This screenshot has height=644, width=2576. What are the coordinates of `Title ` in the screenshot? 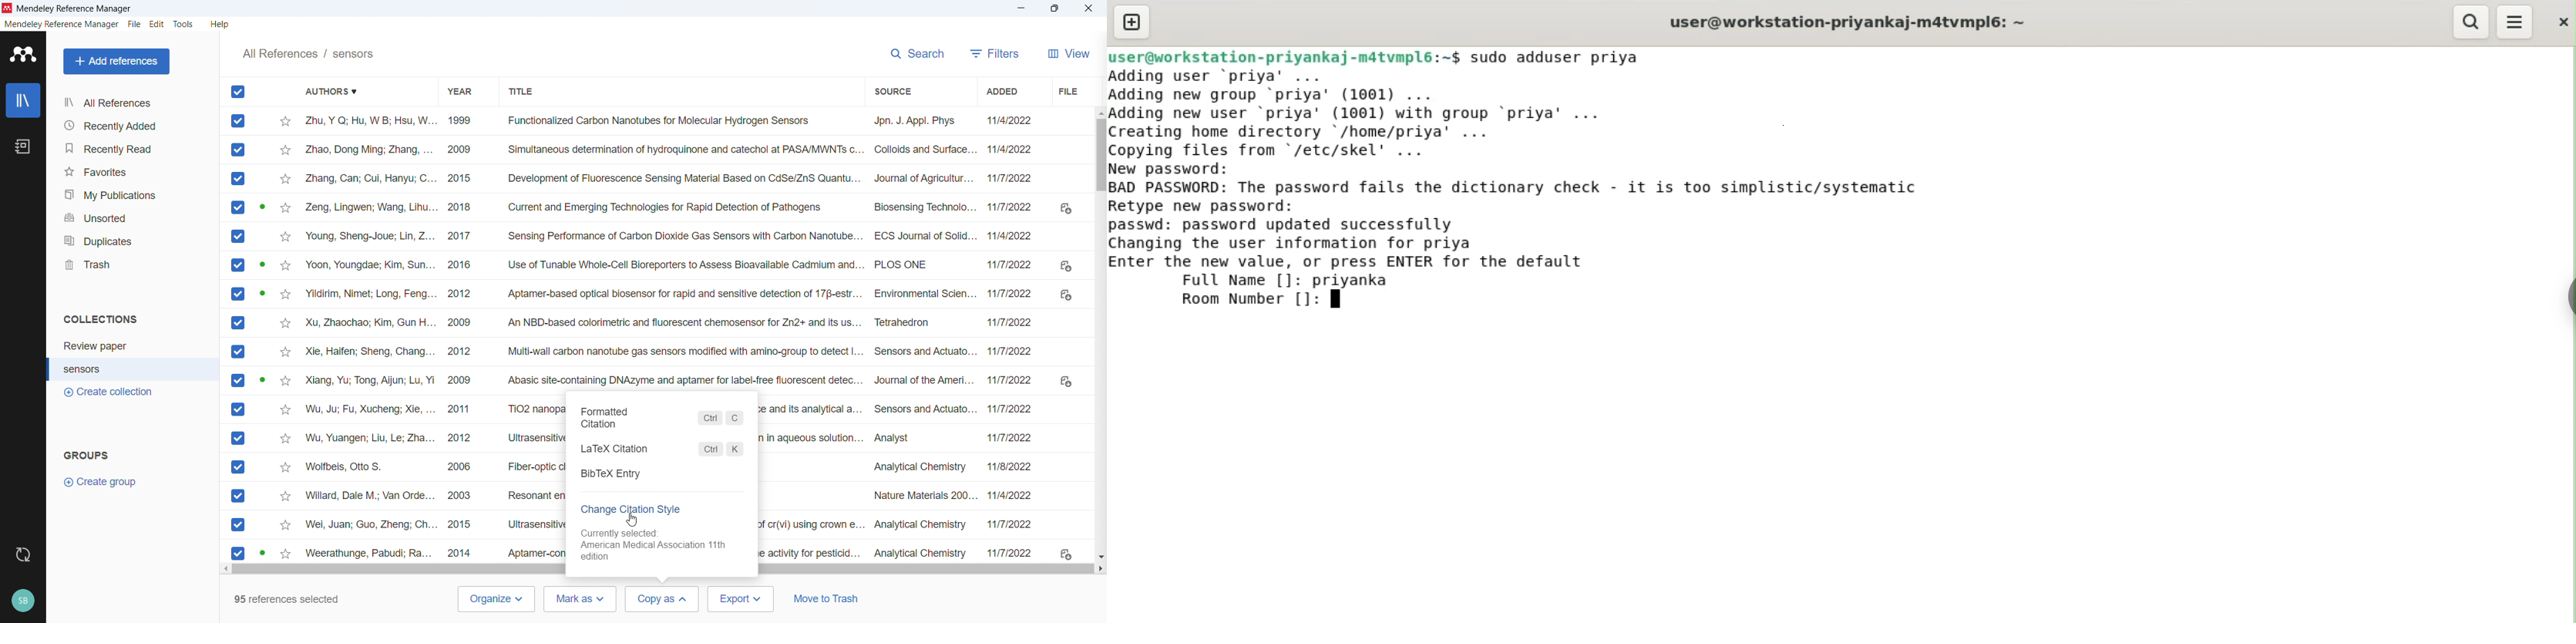 It's located at (75, 9).